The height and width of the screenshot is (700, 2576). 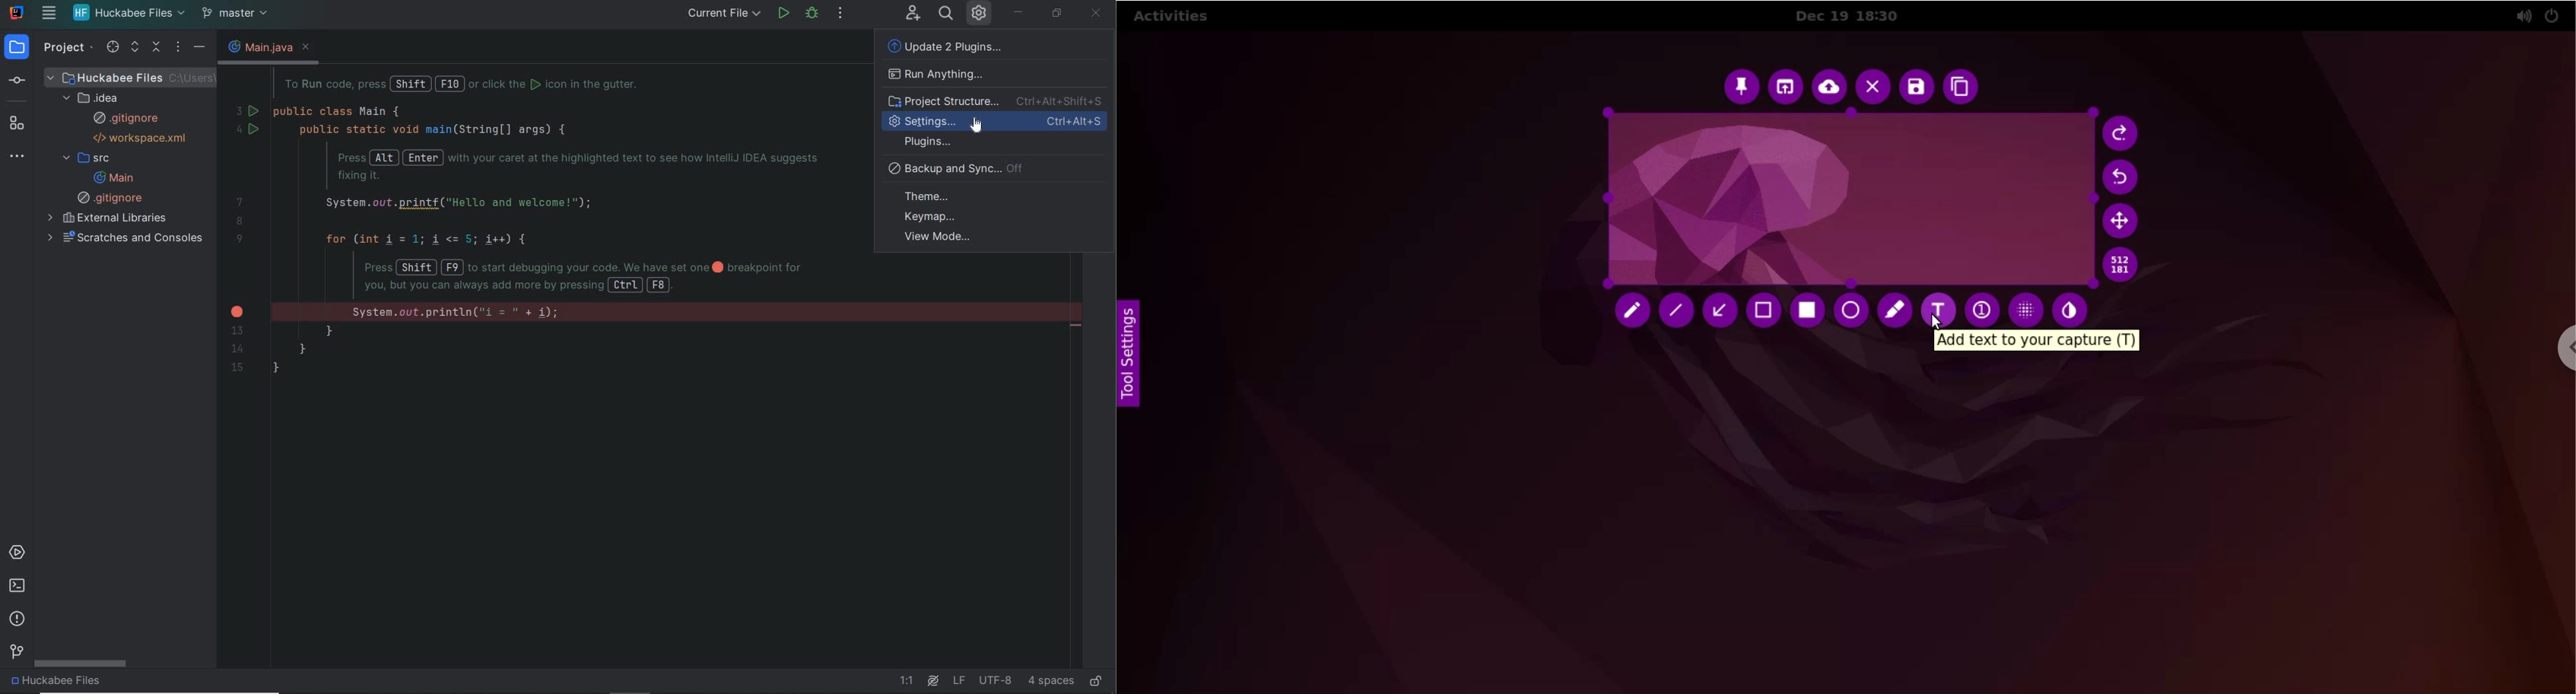 What do you see at coordinates (959, 681) in the screenshot?
I see `line separator` at bounding box center [959, 681].